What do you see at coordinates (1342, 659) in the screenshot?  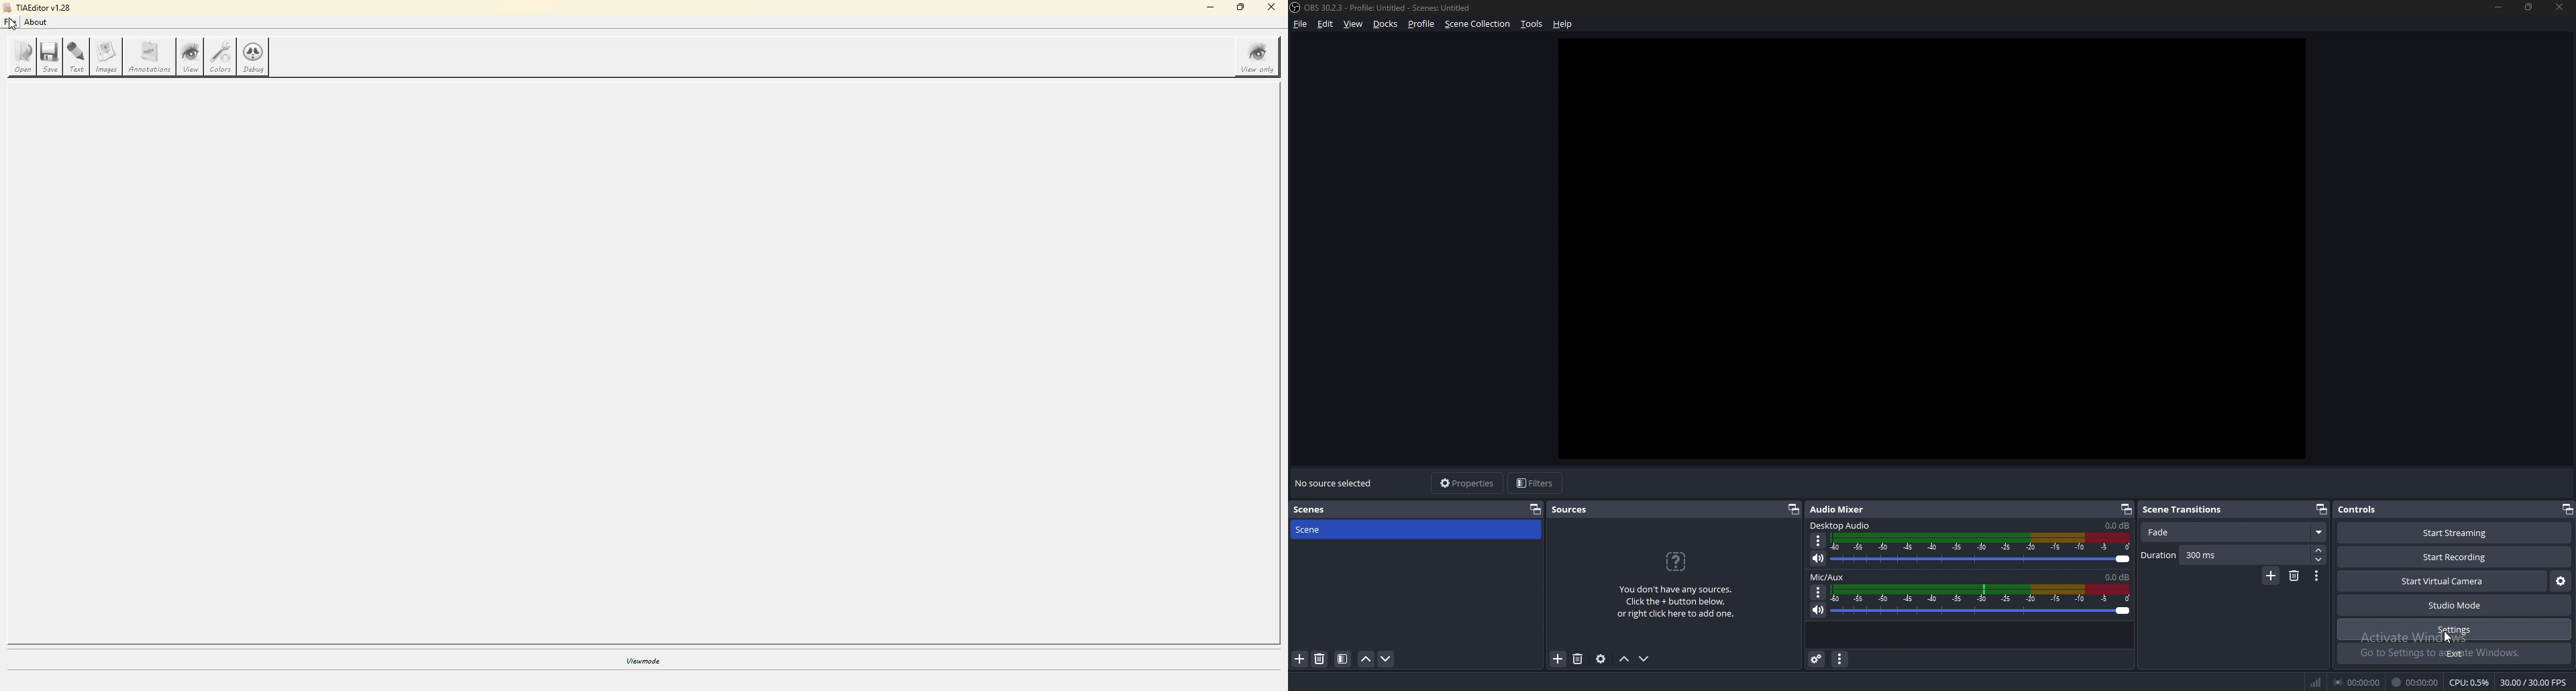 I see `scene filter` at bounding box center [1342, 659].